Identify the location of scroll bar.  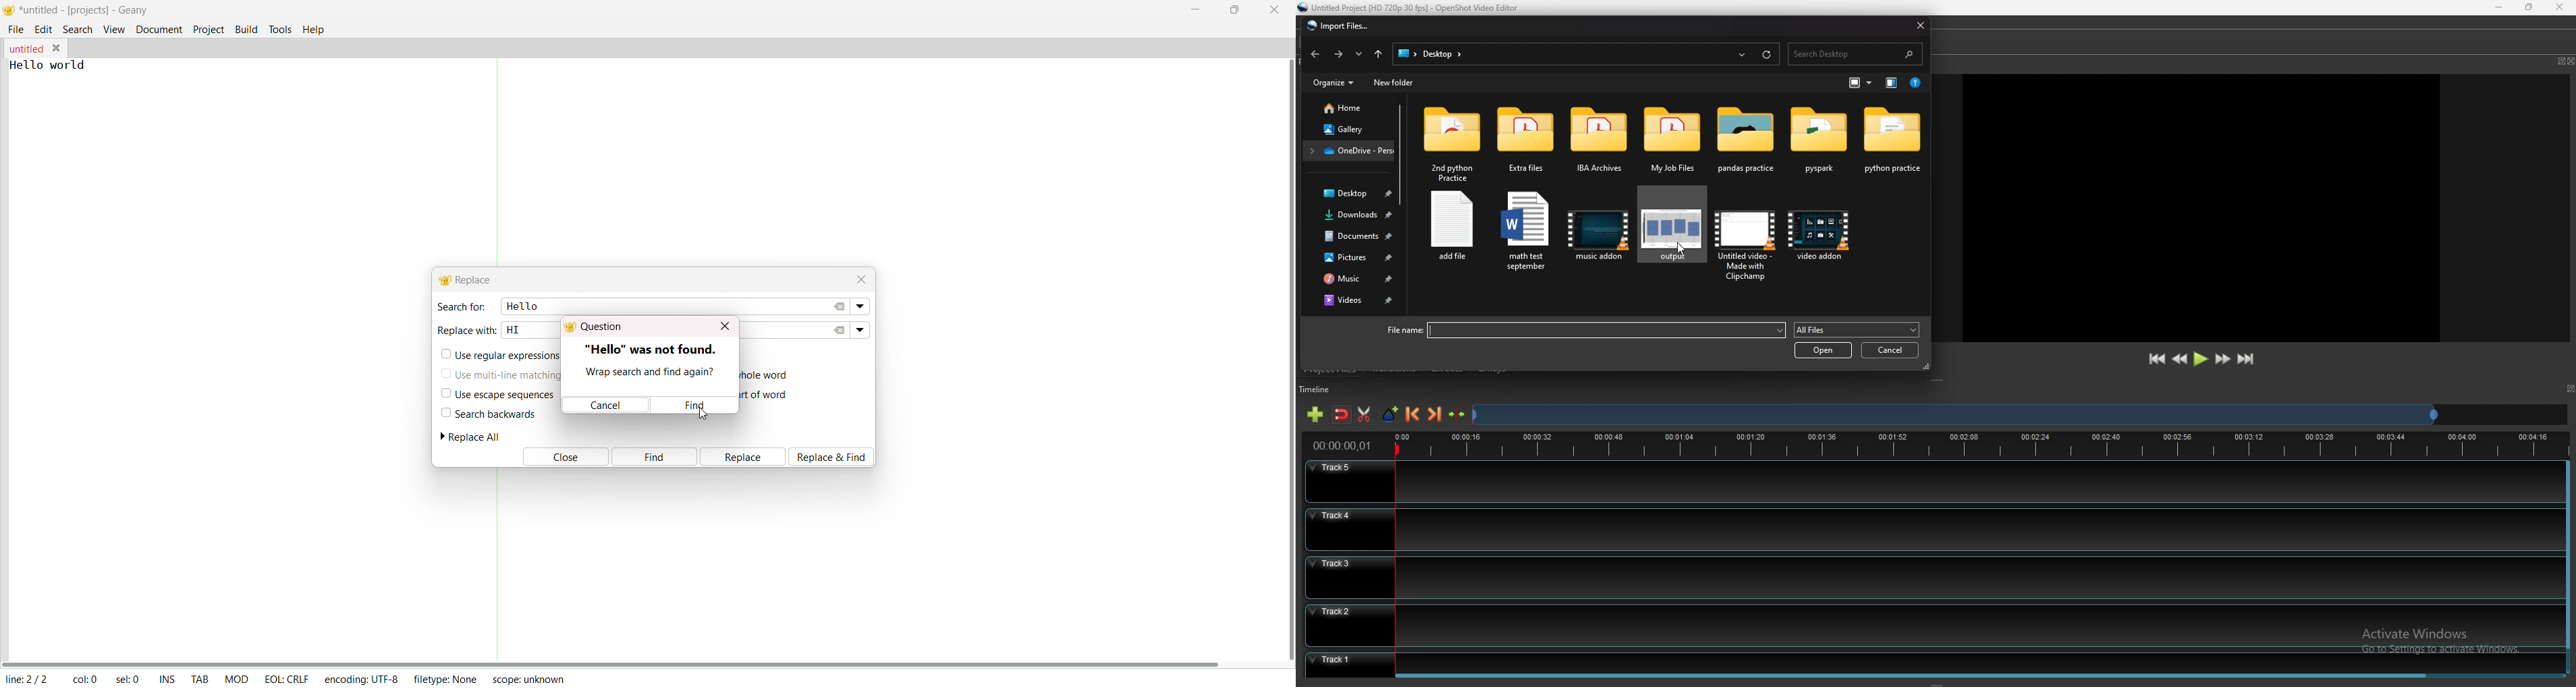
(1402, 153).